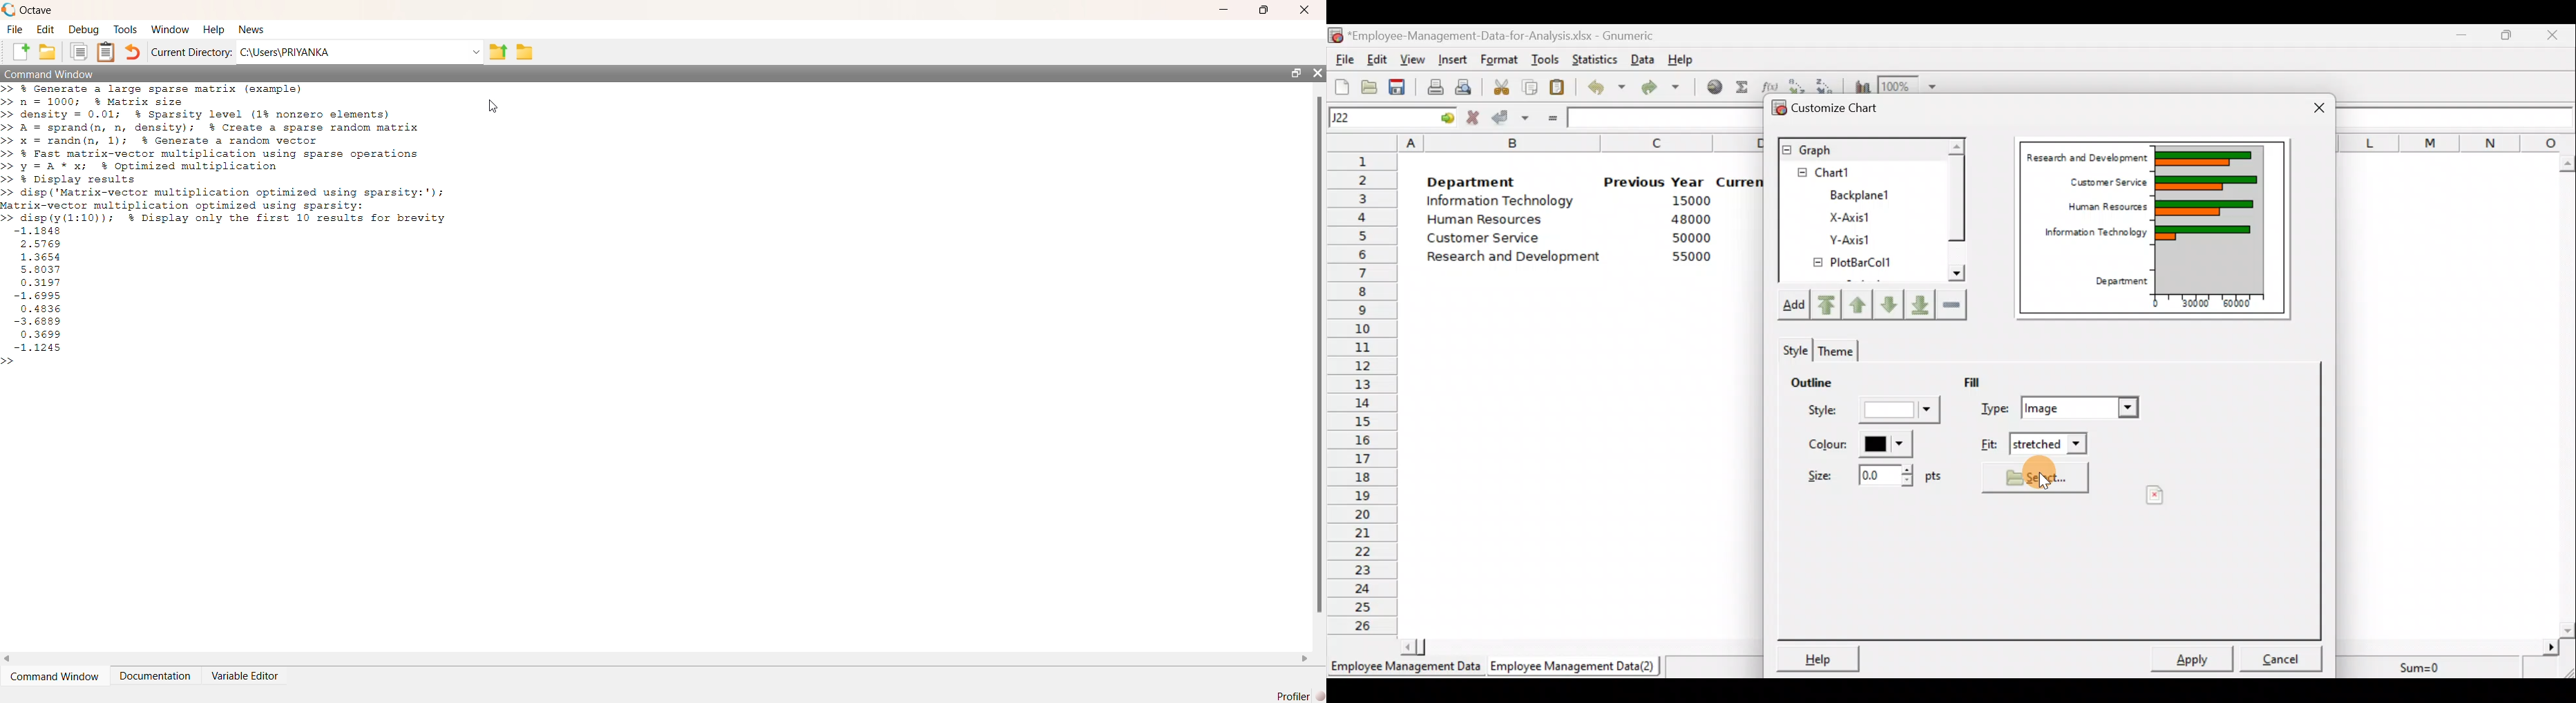  Describe the element at coordinates (2507, 36) in the screenshot. I see `Maximize` at that location.